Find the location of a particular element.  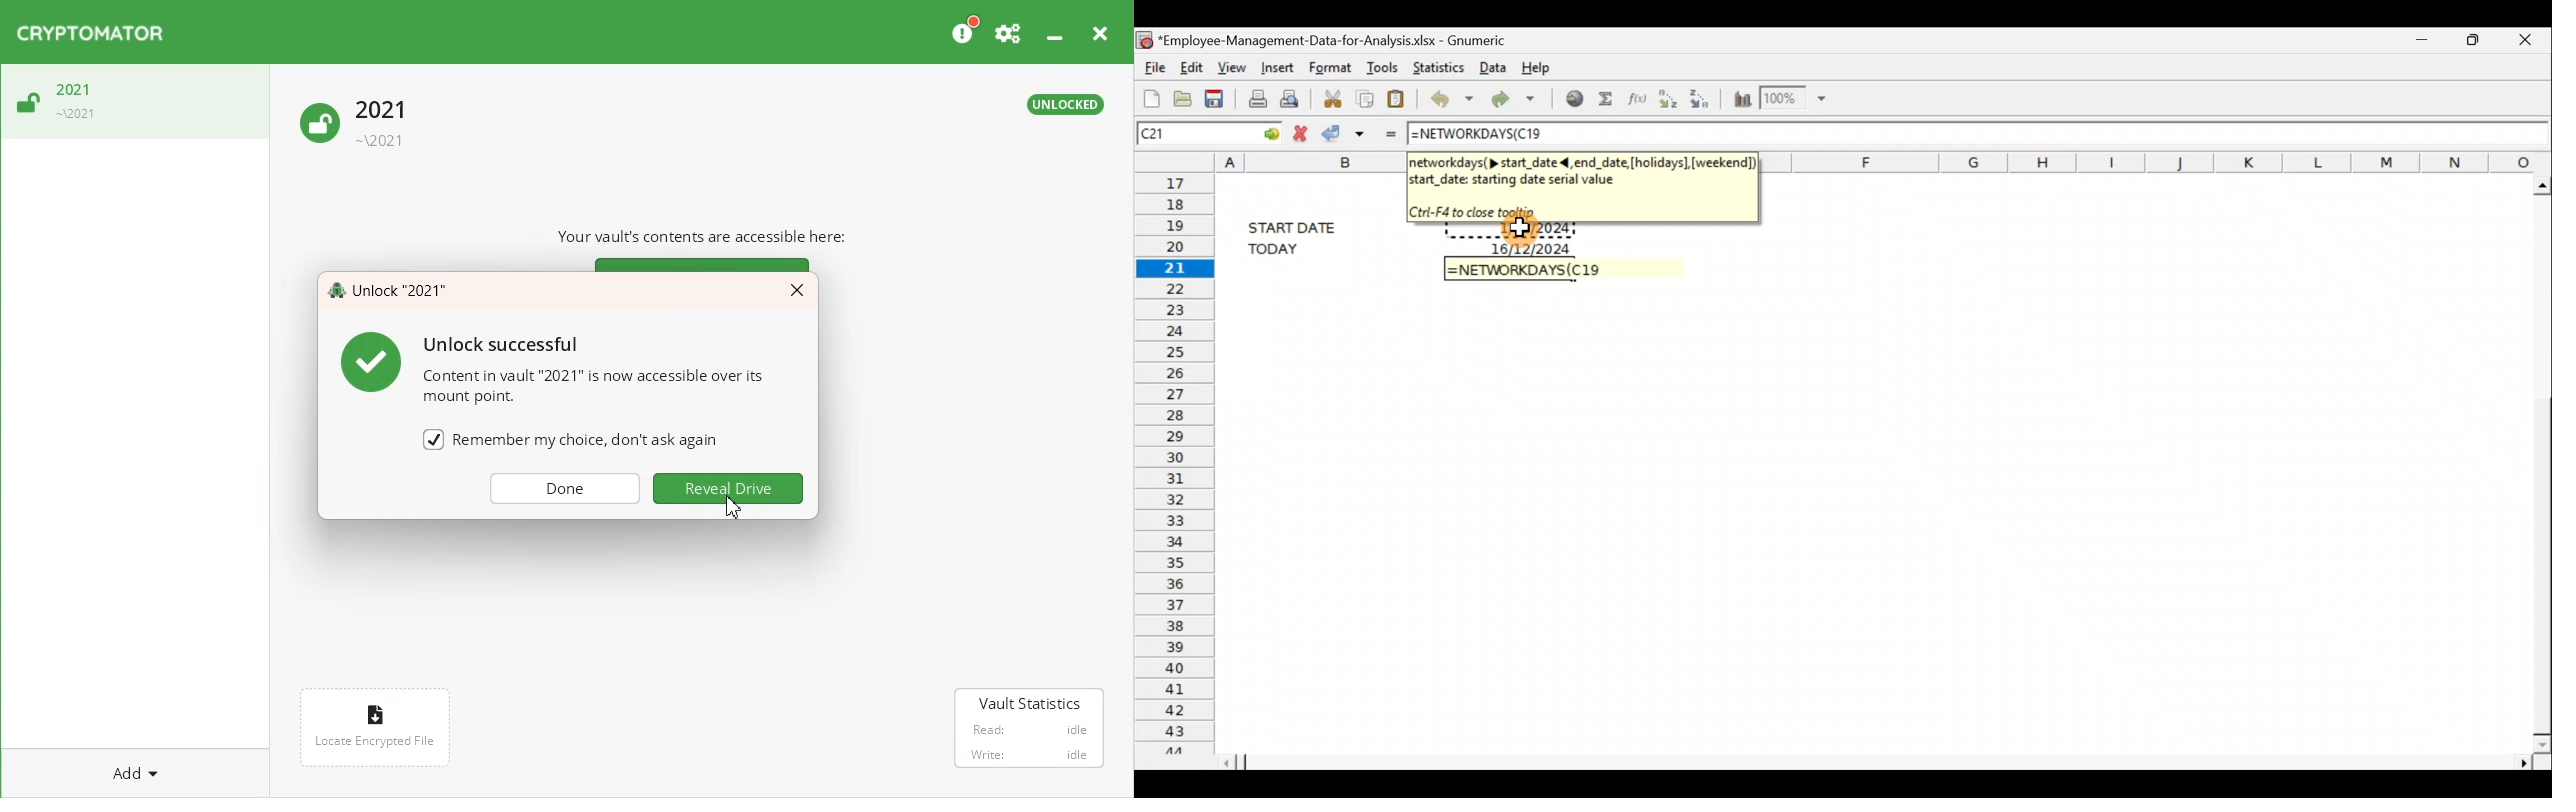

GO TO is located at coordinates (1258, 132).